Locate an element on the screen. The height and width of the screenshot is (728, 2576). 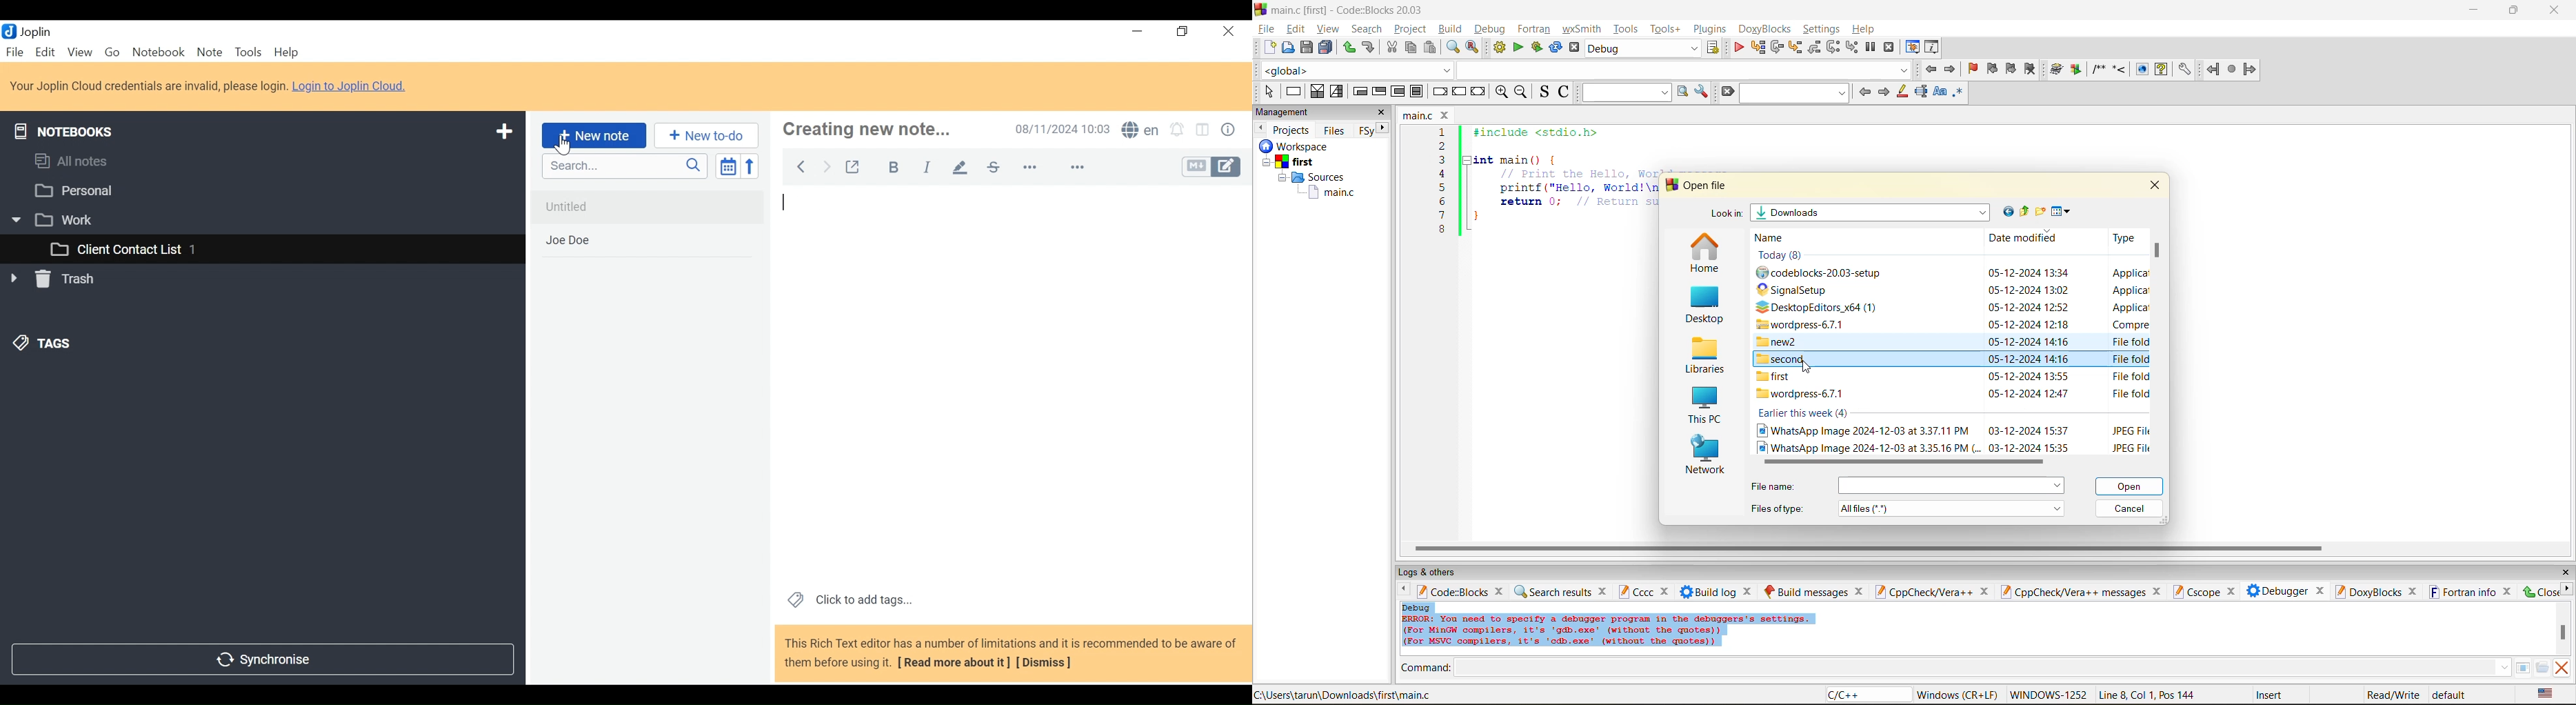
 is located at coordinates (1291, 146).